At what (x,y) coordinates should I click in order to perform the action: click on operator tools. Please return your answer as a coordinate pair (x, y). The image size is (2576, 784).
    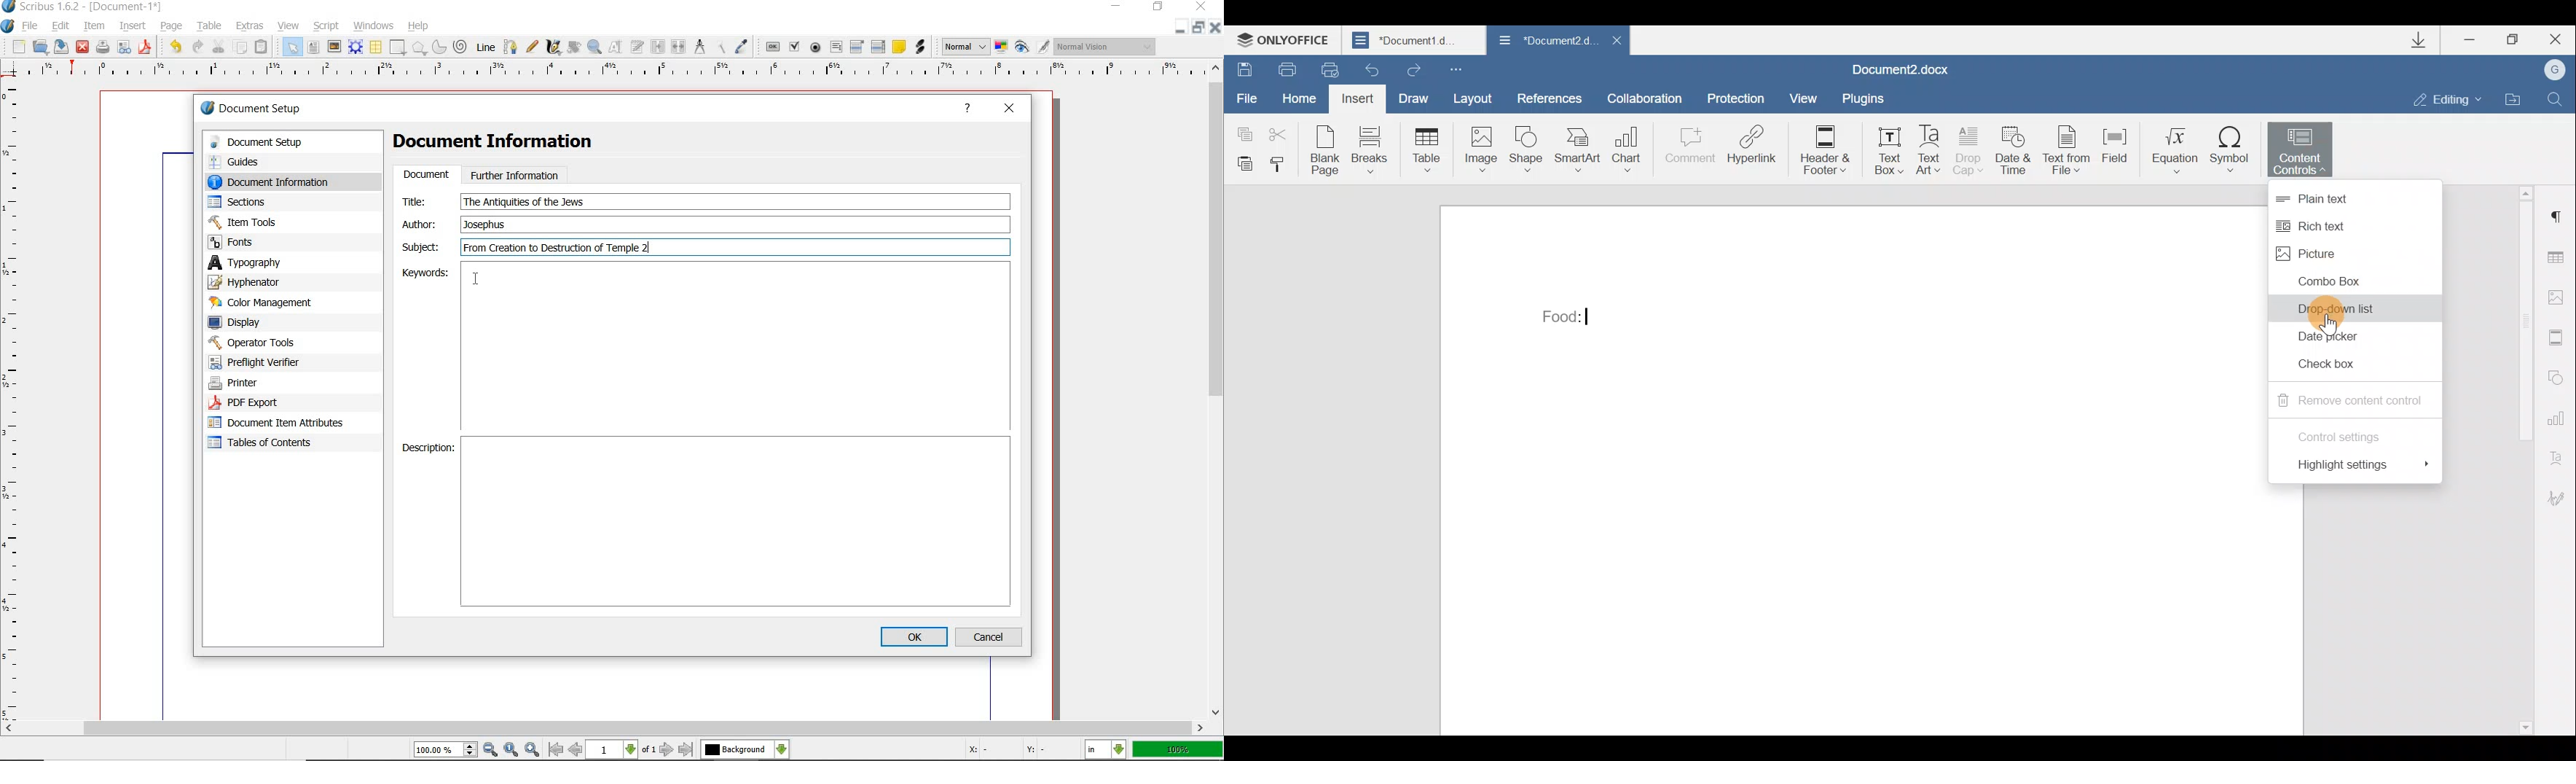
    Looking at the image, I should click on (272, 343).